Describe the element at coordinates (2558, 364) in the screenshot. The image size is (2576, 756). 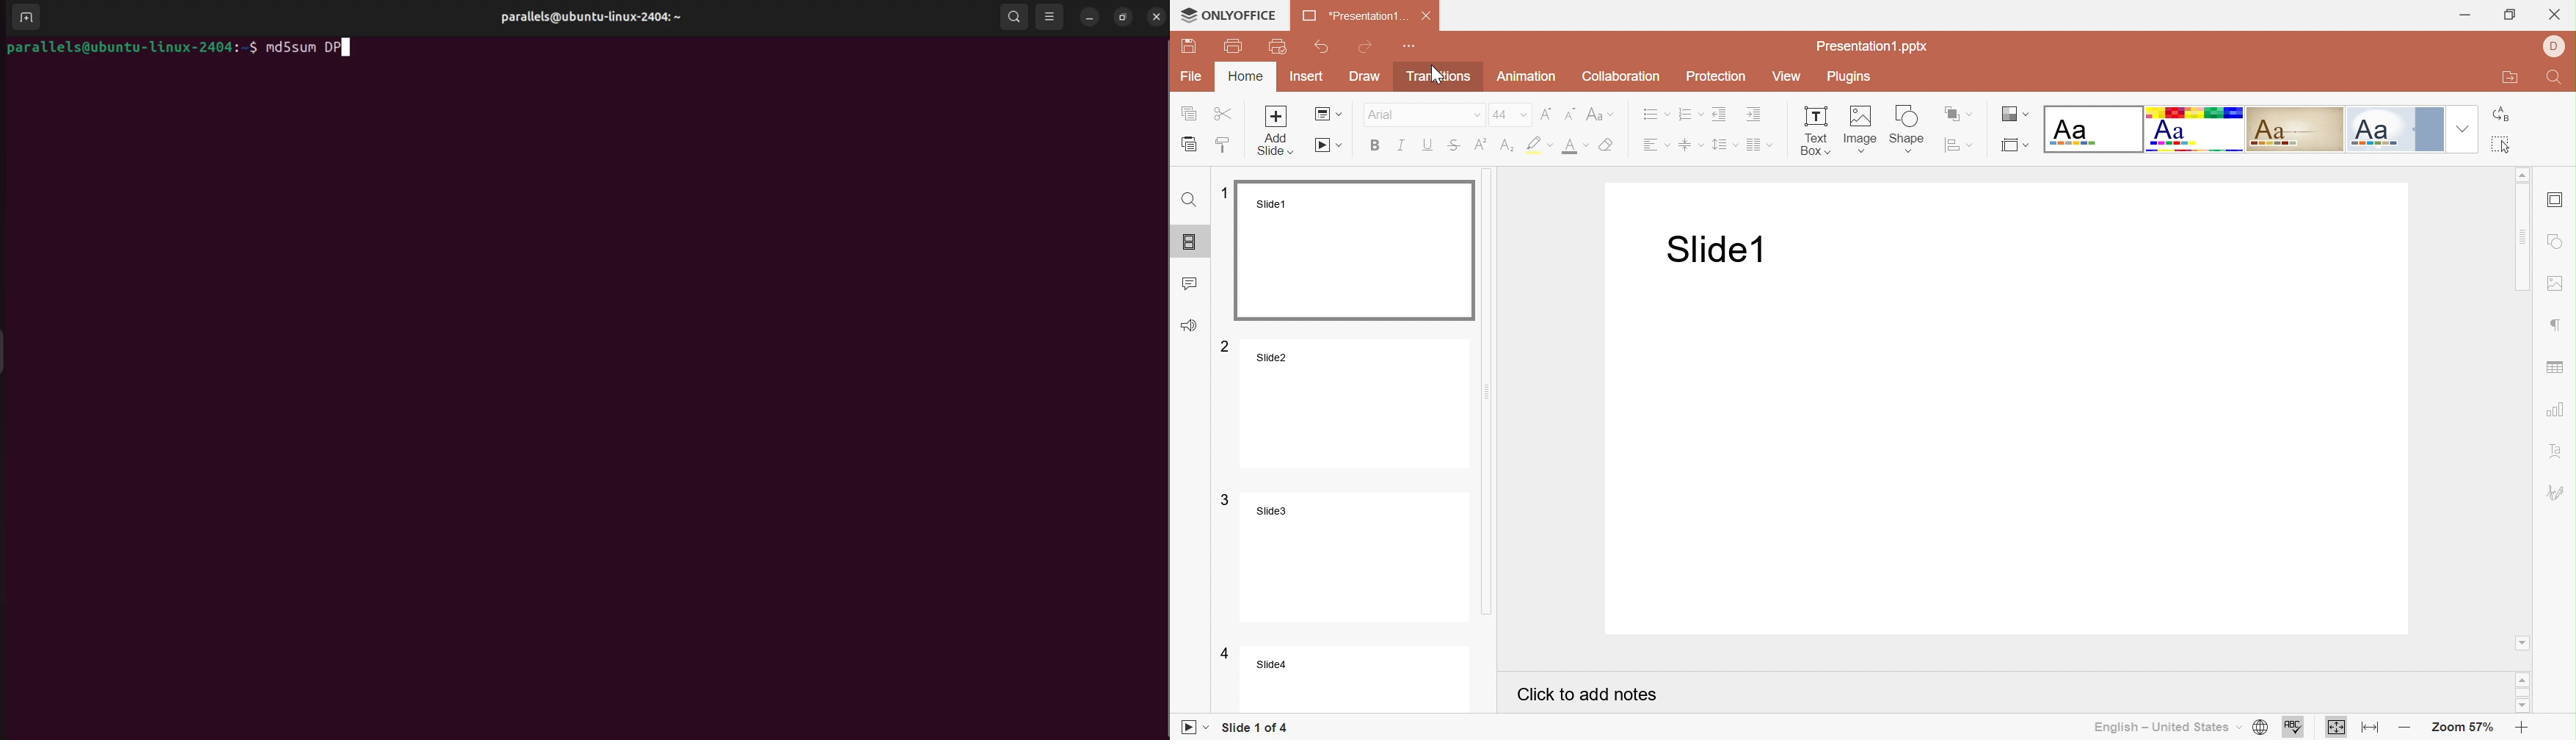
I see `Insert chart` at that location.